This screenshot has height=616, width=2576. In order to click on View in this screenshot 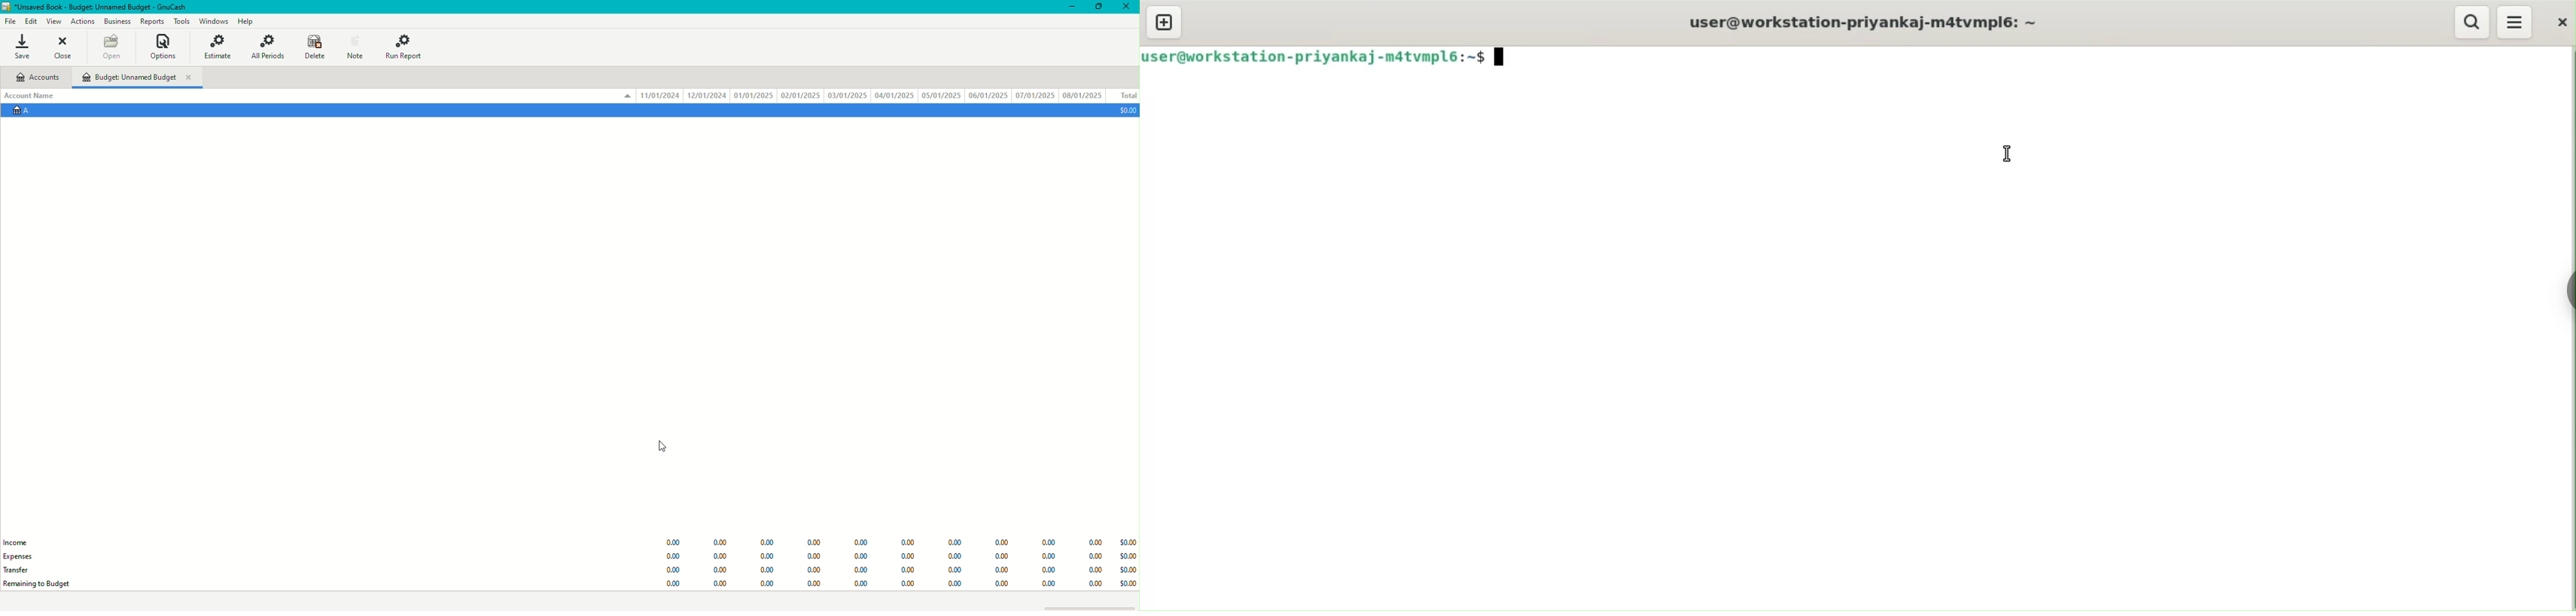, I will do `click(53, 22)`.